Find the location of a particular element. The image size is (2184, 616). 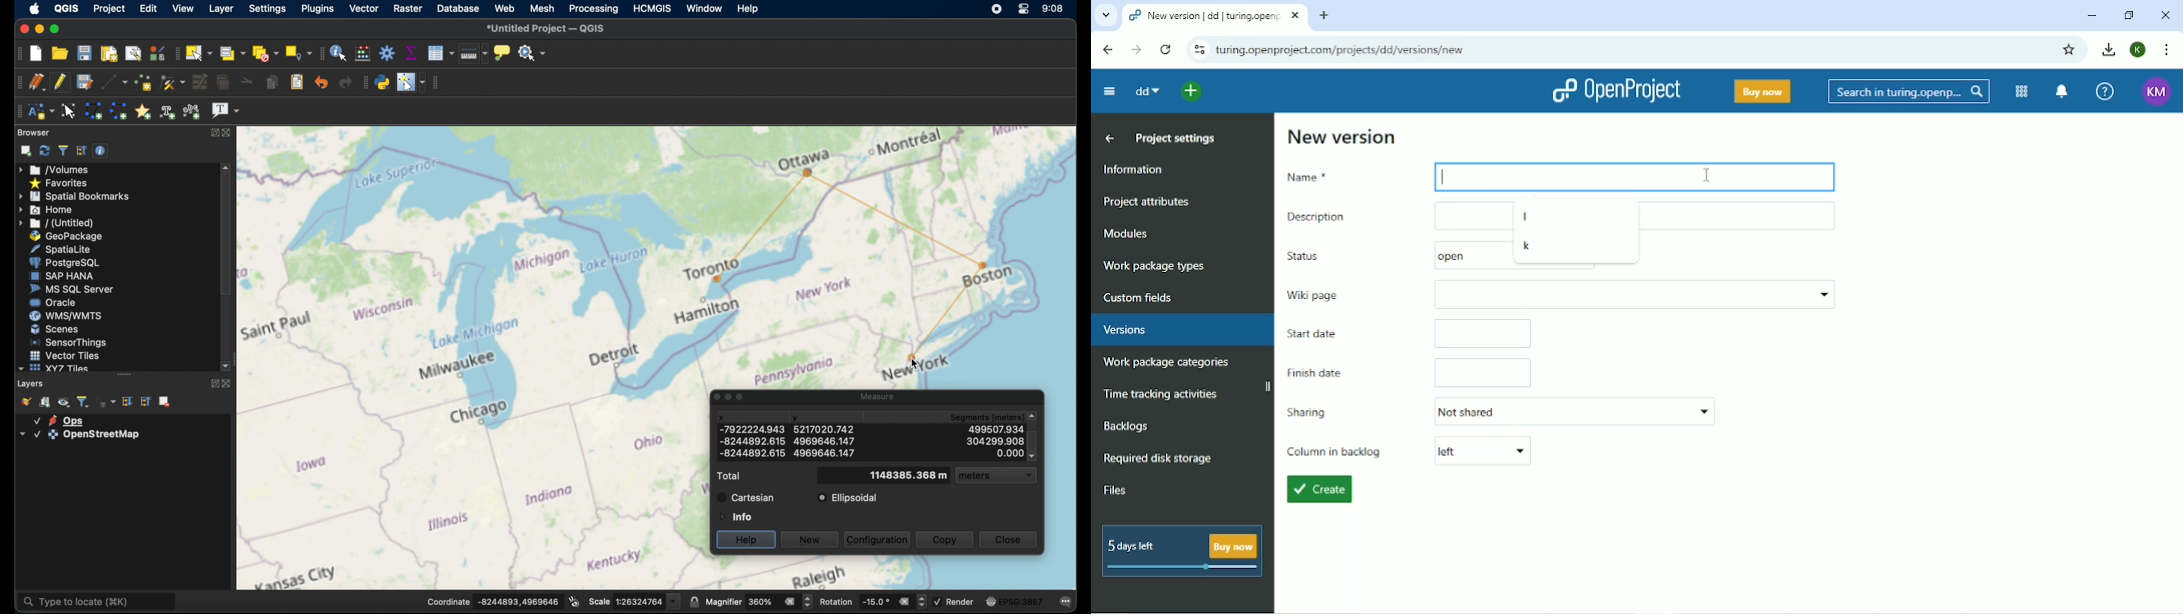

paste features is located at coordinates (297, 82).